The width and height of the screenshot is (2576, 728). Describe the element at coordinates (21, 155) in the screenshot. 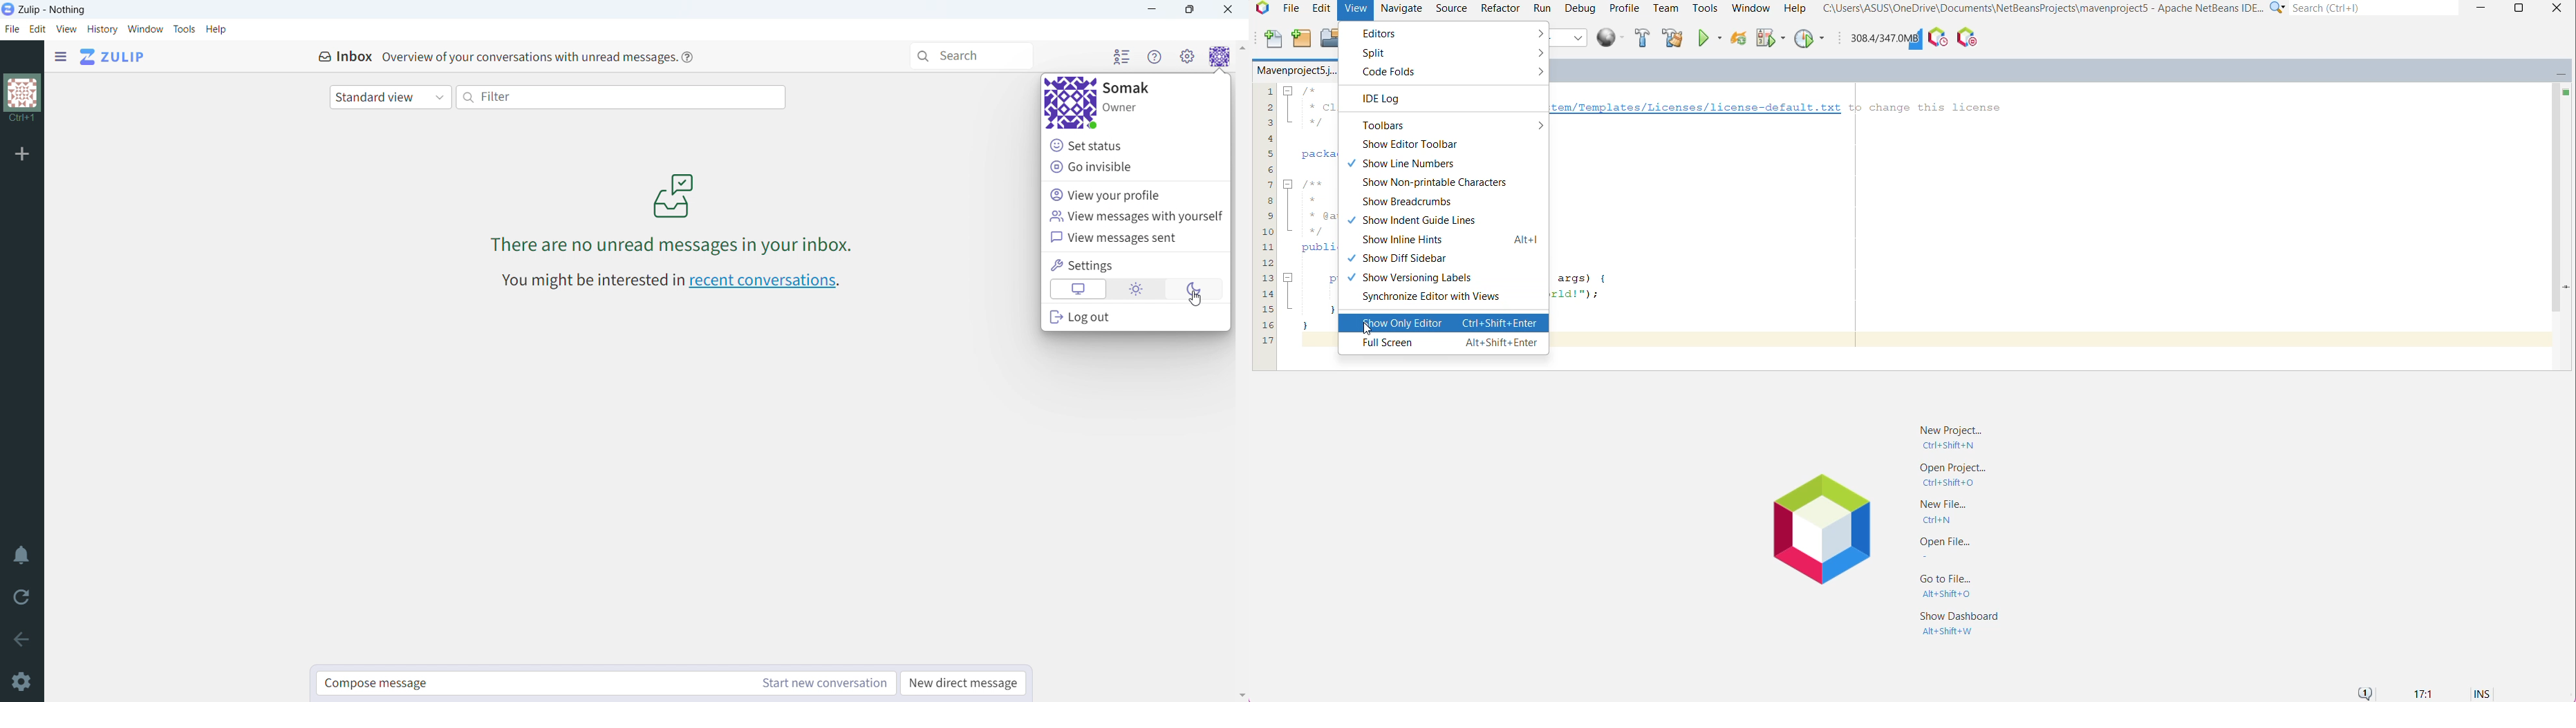

I see `add organization` at that location.